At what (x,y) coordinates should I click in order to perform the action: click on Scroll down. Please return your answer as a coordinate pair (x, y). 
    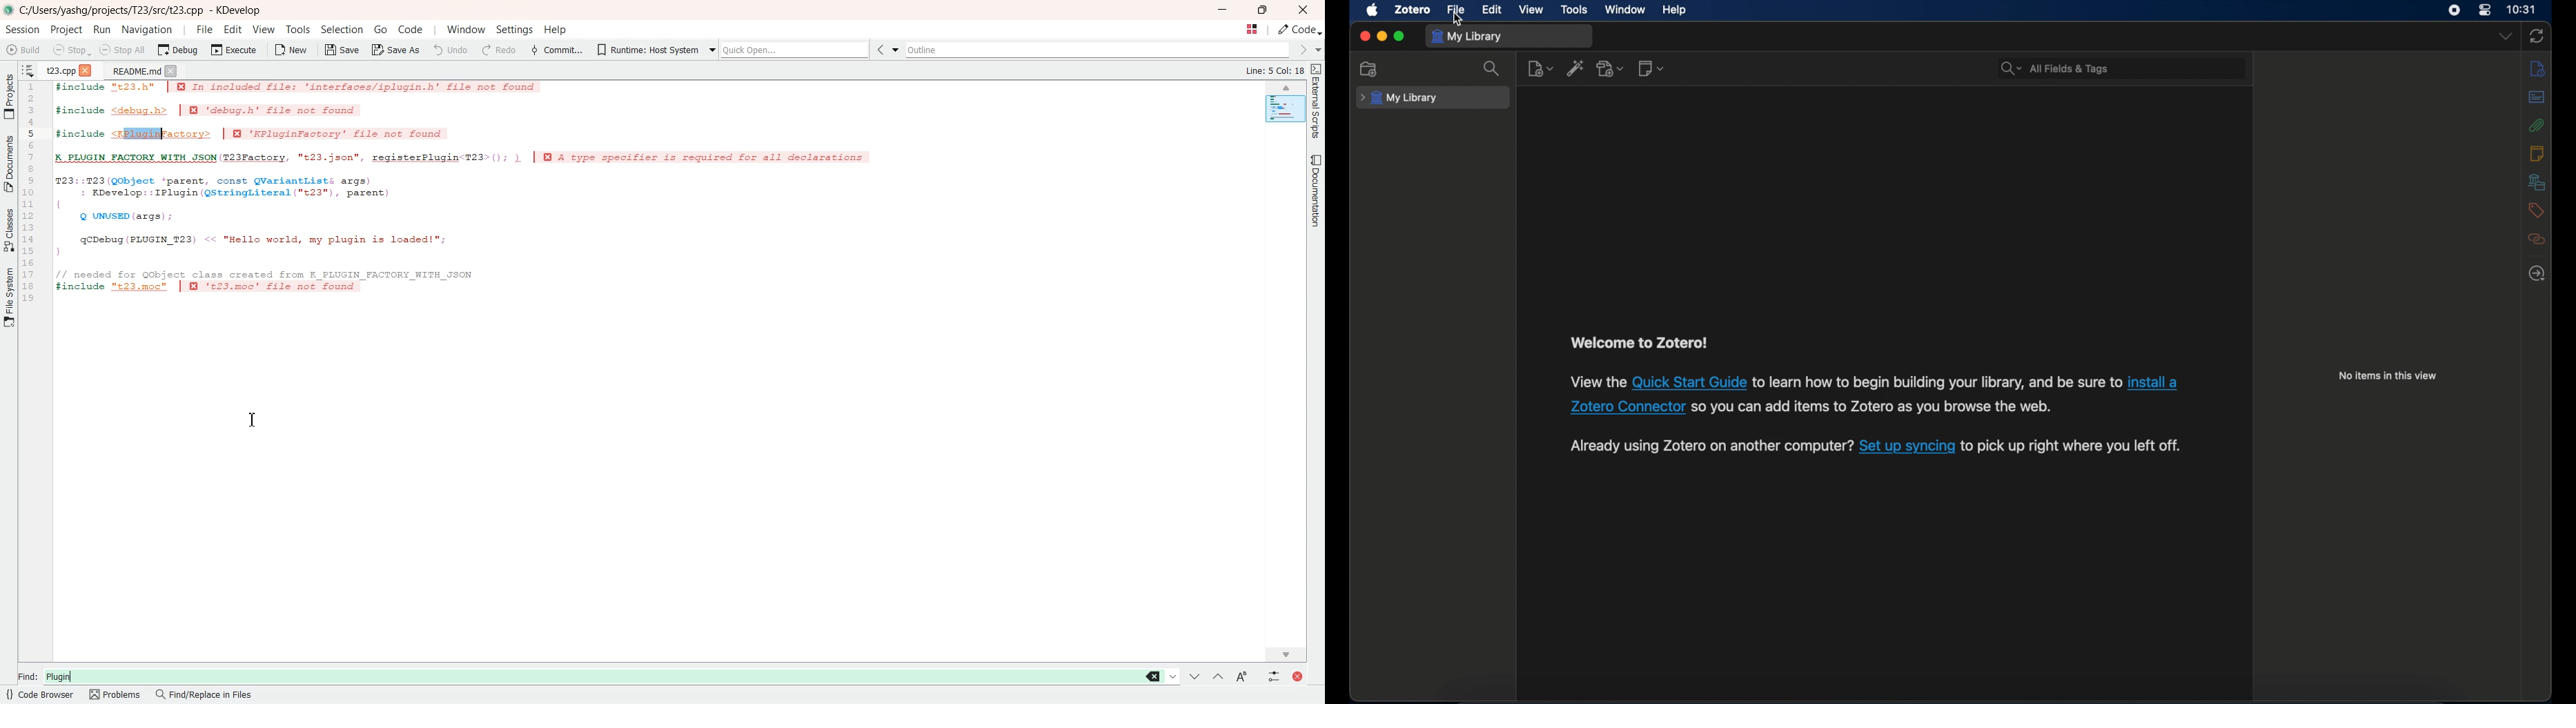
    Looking at the image, I should click on (1286, 652).